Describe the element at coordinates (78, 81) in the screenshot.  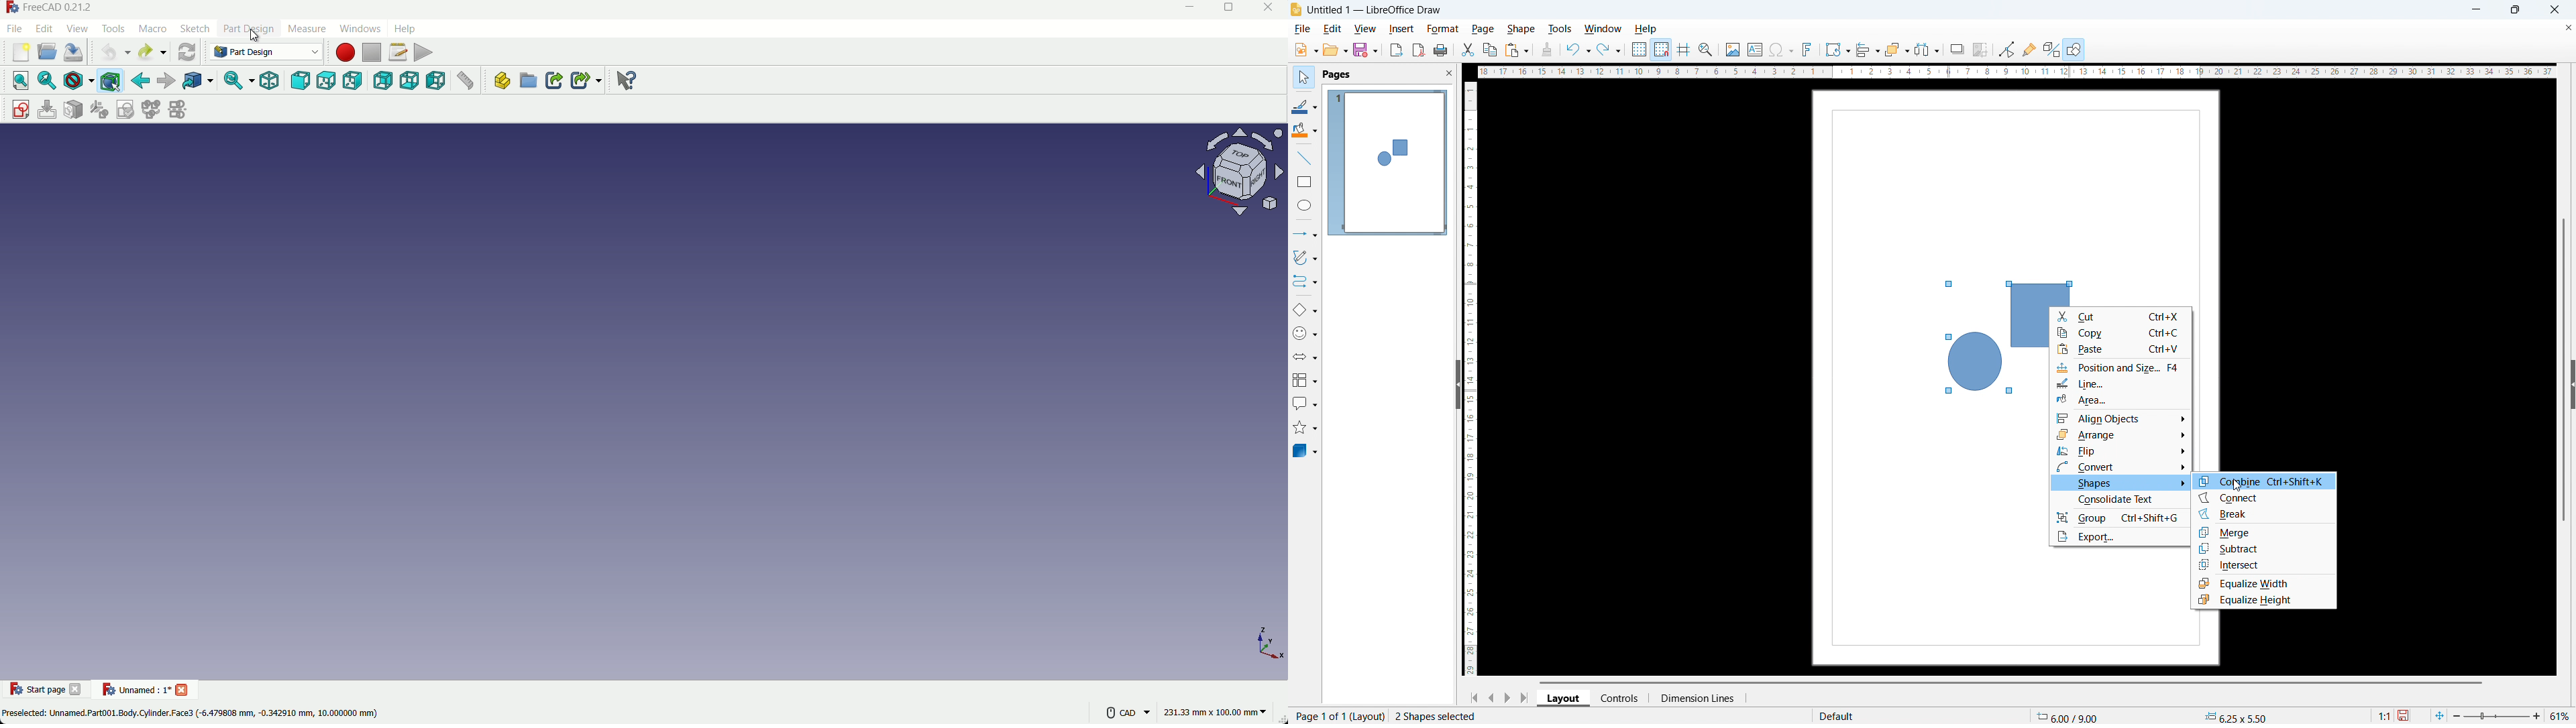
I see `draw styles` at that location.